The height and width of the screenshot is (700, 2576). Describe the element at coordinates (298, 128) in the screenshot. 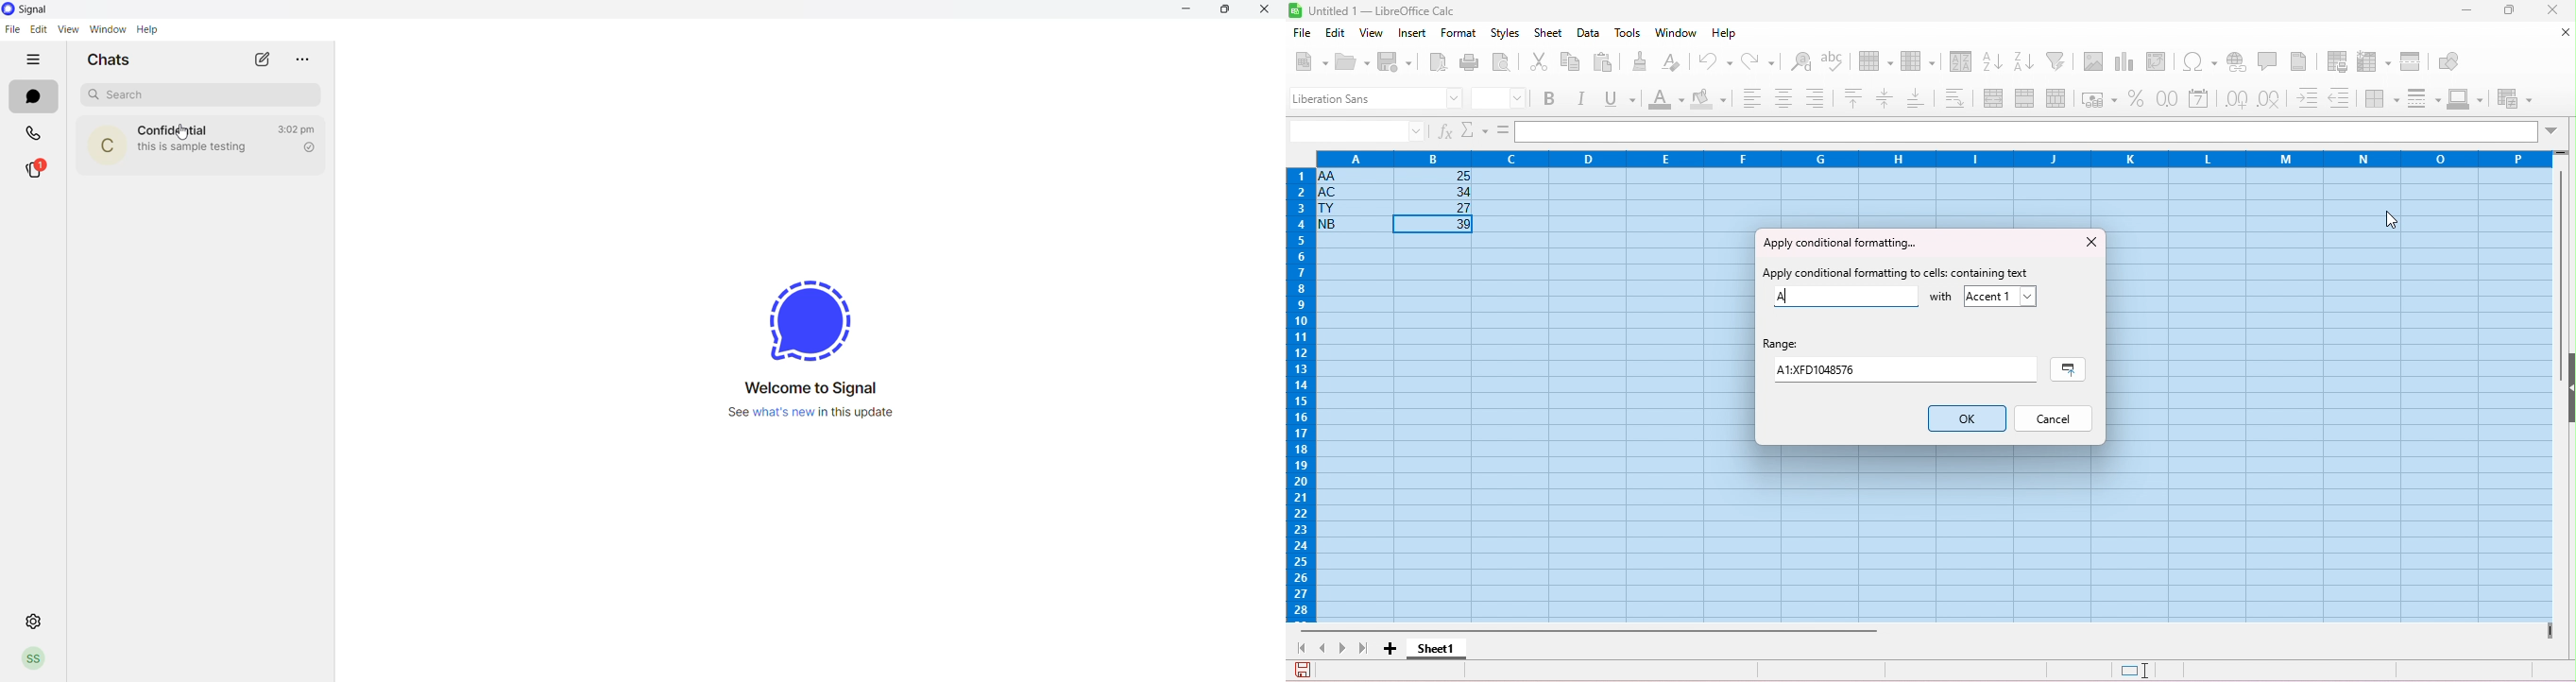

I see `last message time` at that location.